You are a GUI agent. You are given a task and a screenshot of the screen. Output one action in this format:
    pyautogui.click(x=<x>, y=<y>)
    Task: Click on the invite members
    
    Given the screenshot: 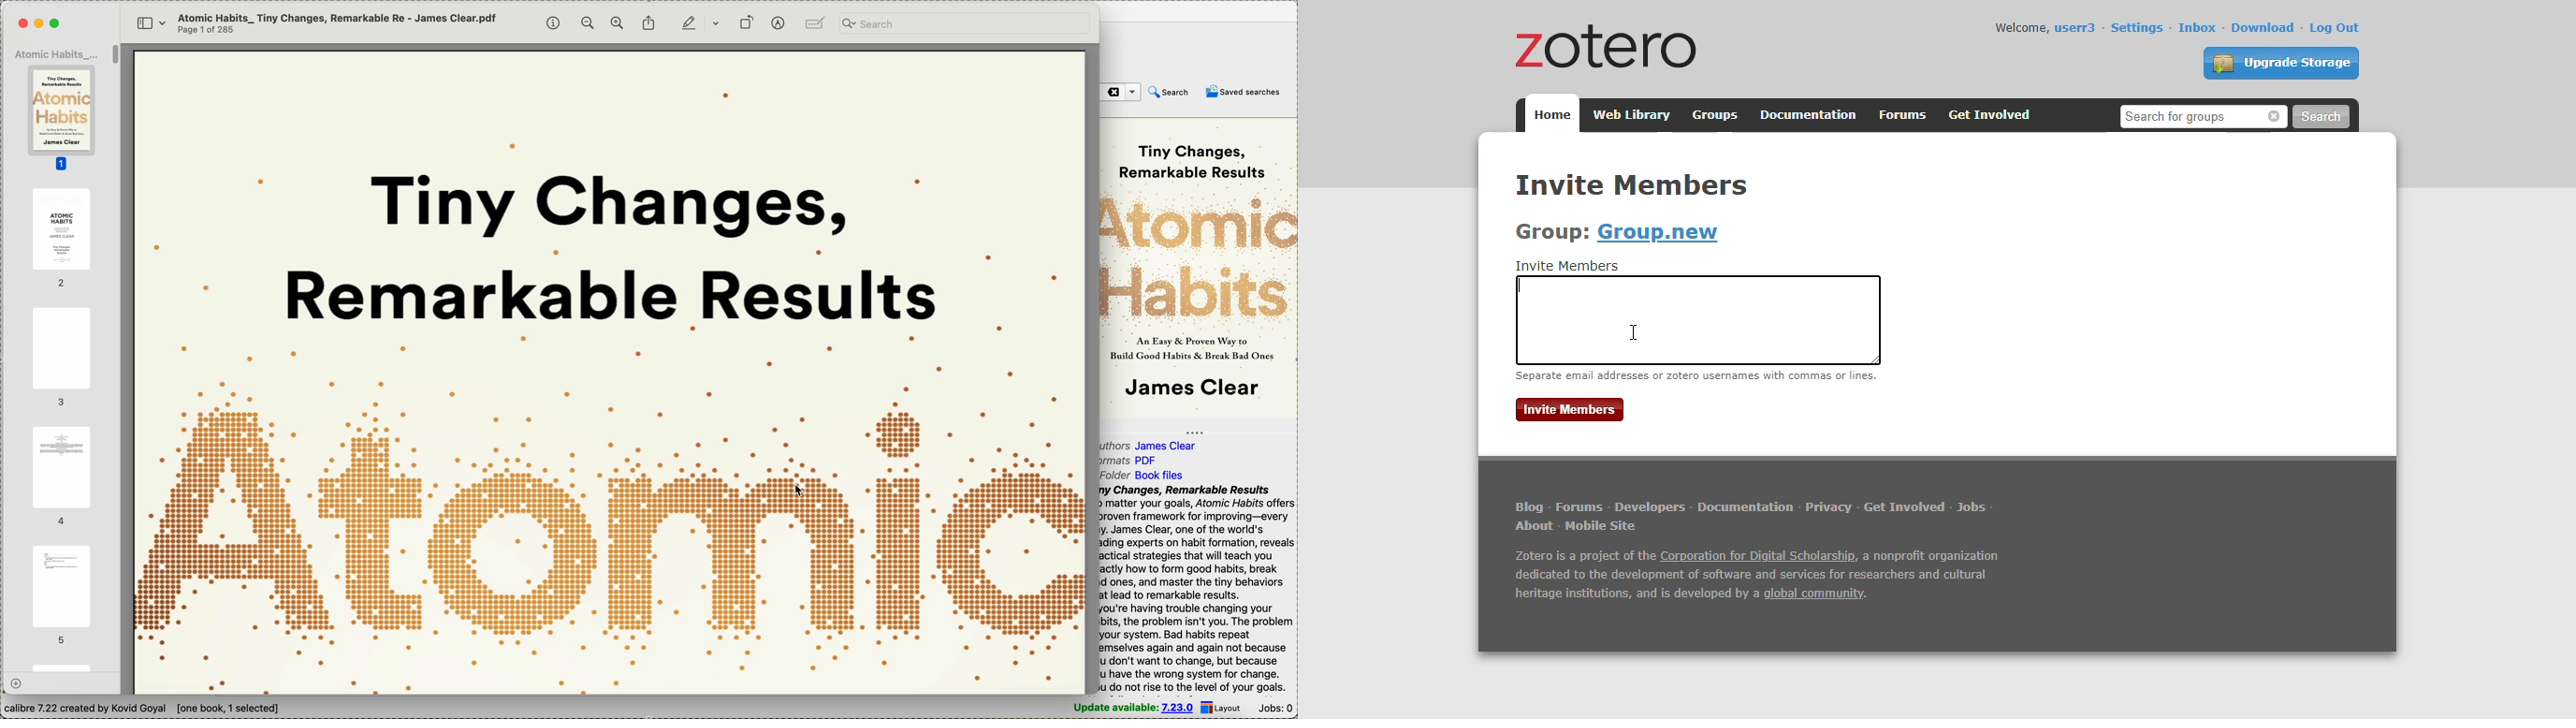 What is the action you would take?
    pyautogui.click(x=1570, y=409)
    